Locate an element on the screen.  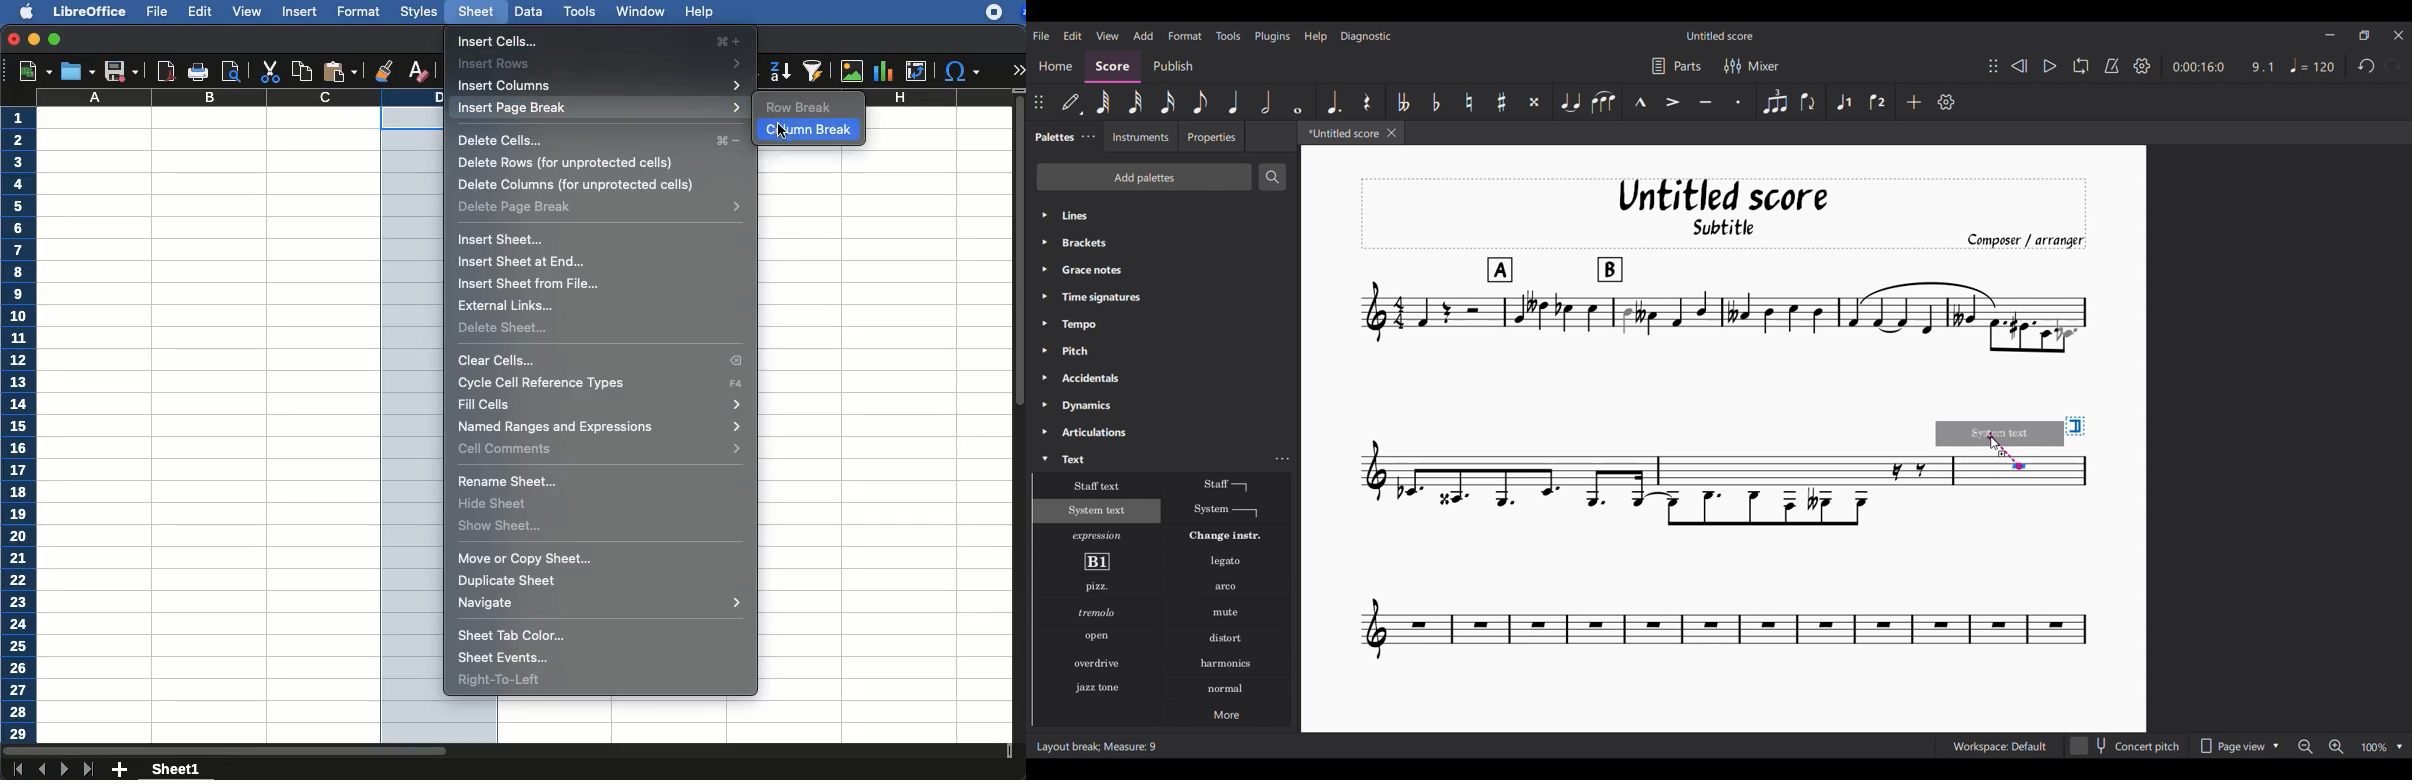
Tempo is located at coordinates (1163, 324).